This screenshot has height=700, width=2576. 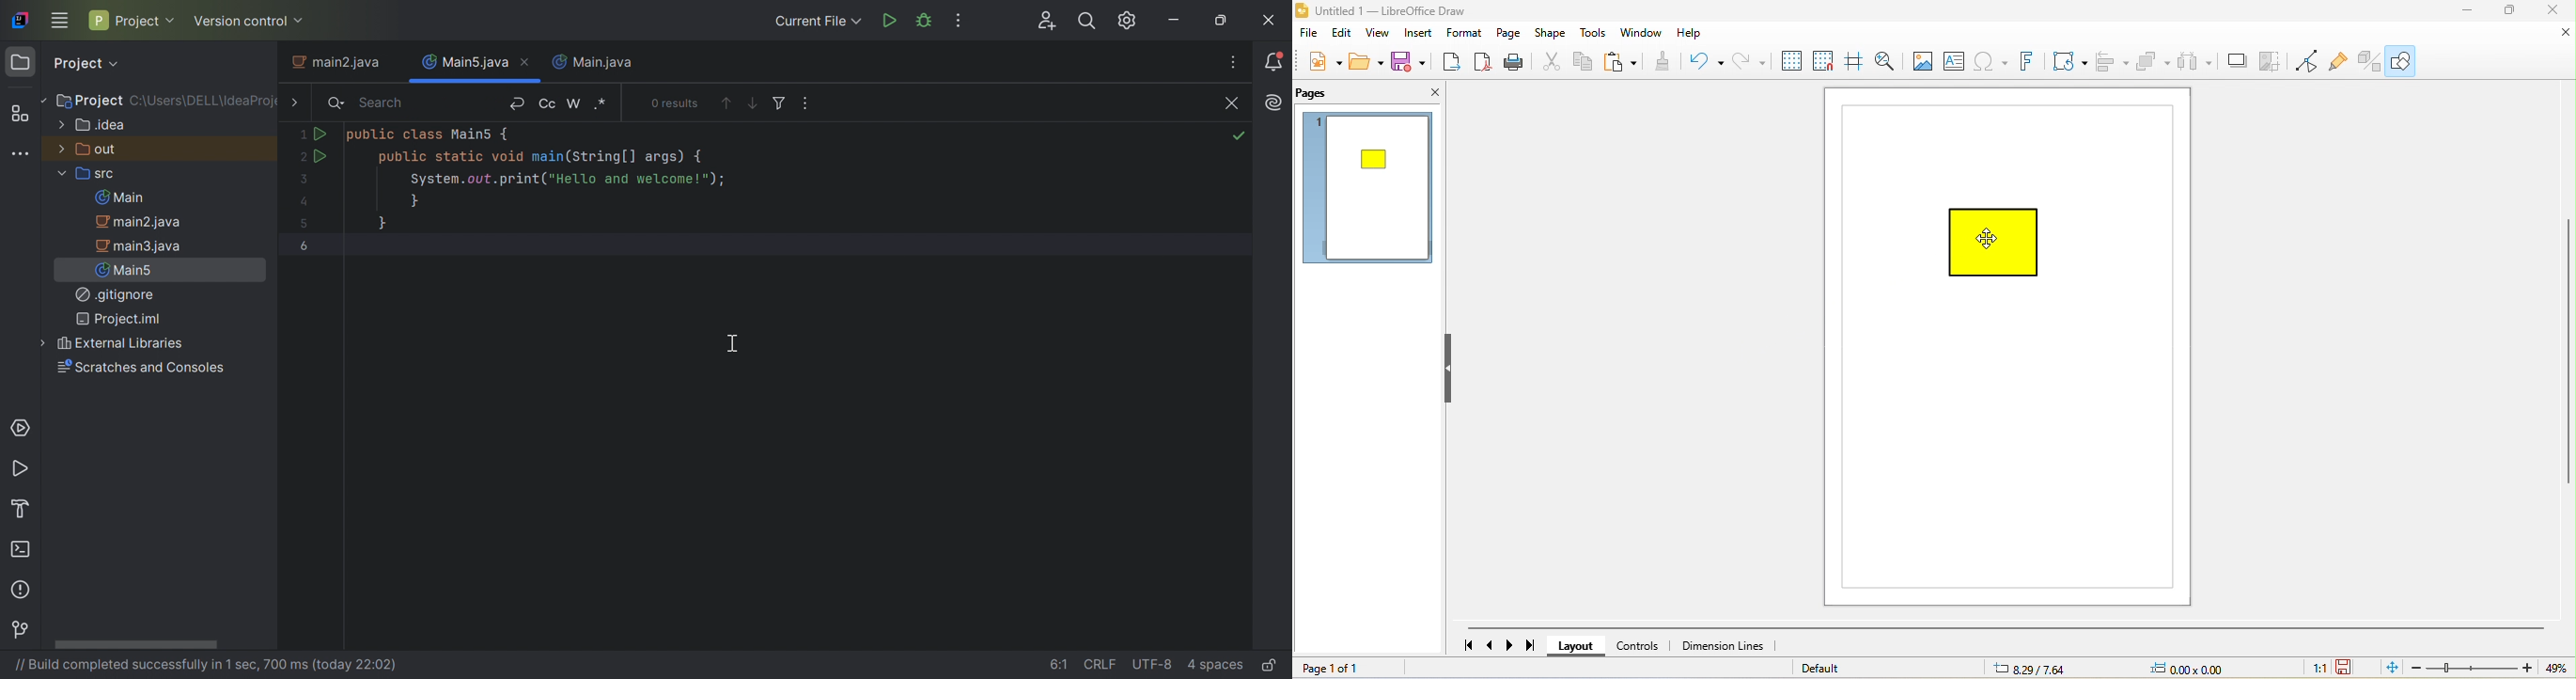 I want to click on pags, so click(x=1317, y=94).